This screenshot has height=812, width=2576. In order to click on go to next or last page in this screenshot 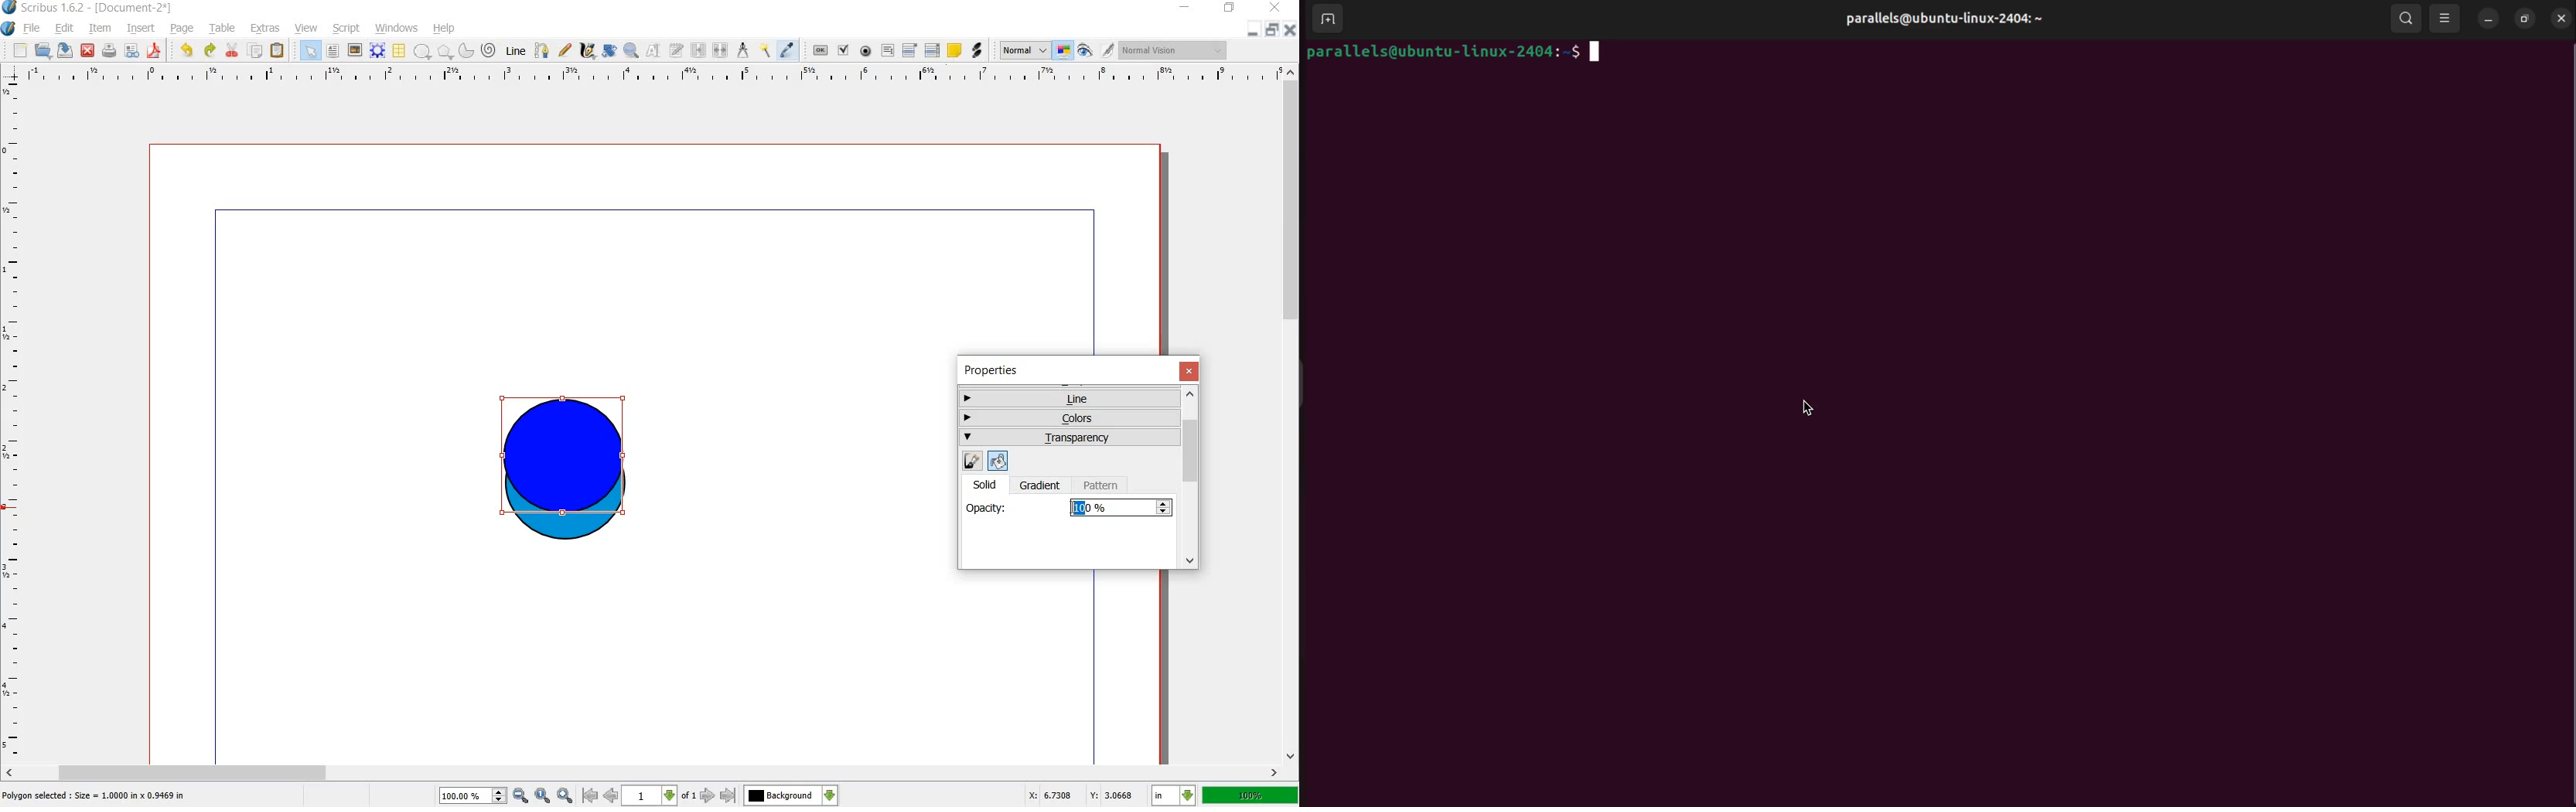, I will do `click(718, 796)`.